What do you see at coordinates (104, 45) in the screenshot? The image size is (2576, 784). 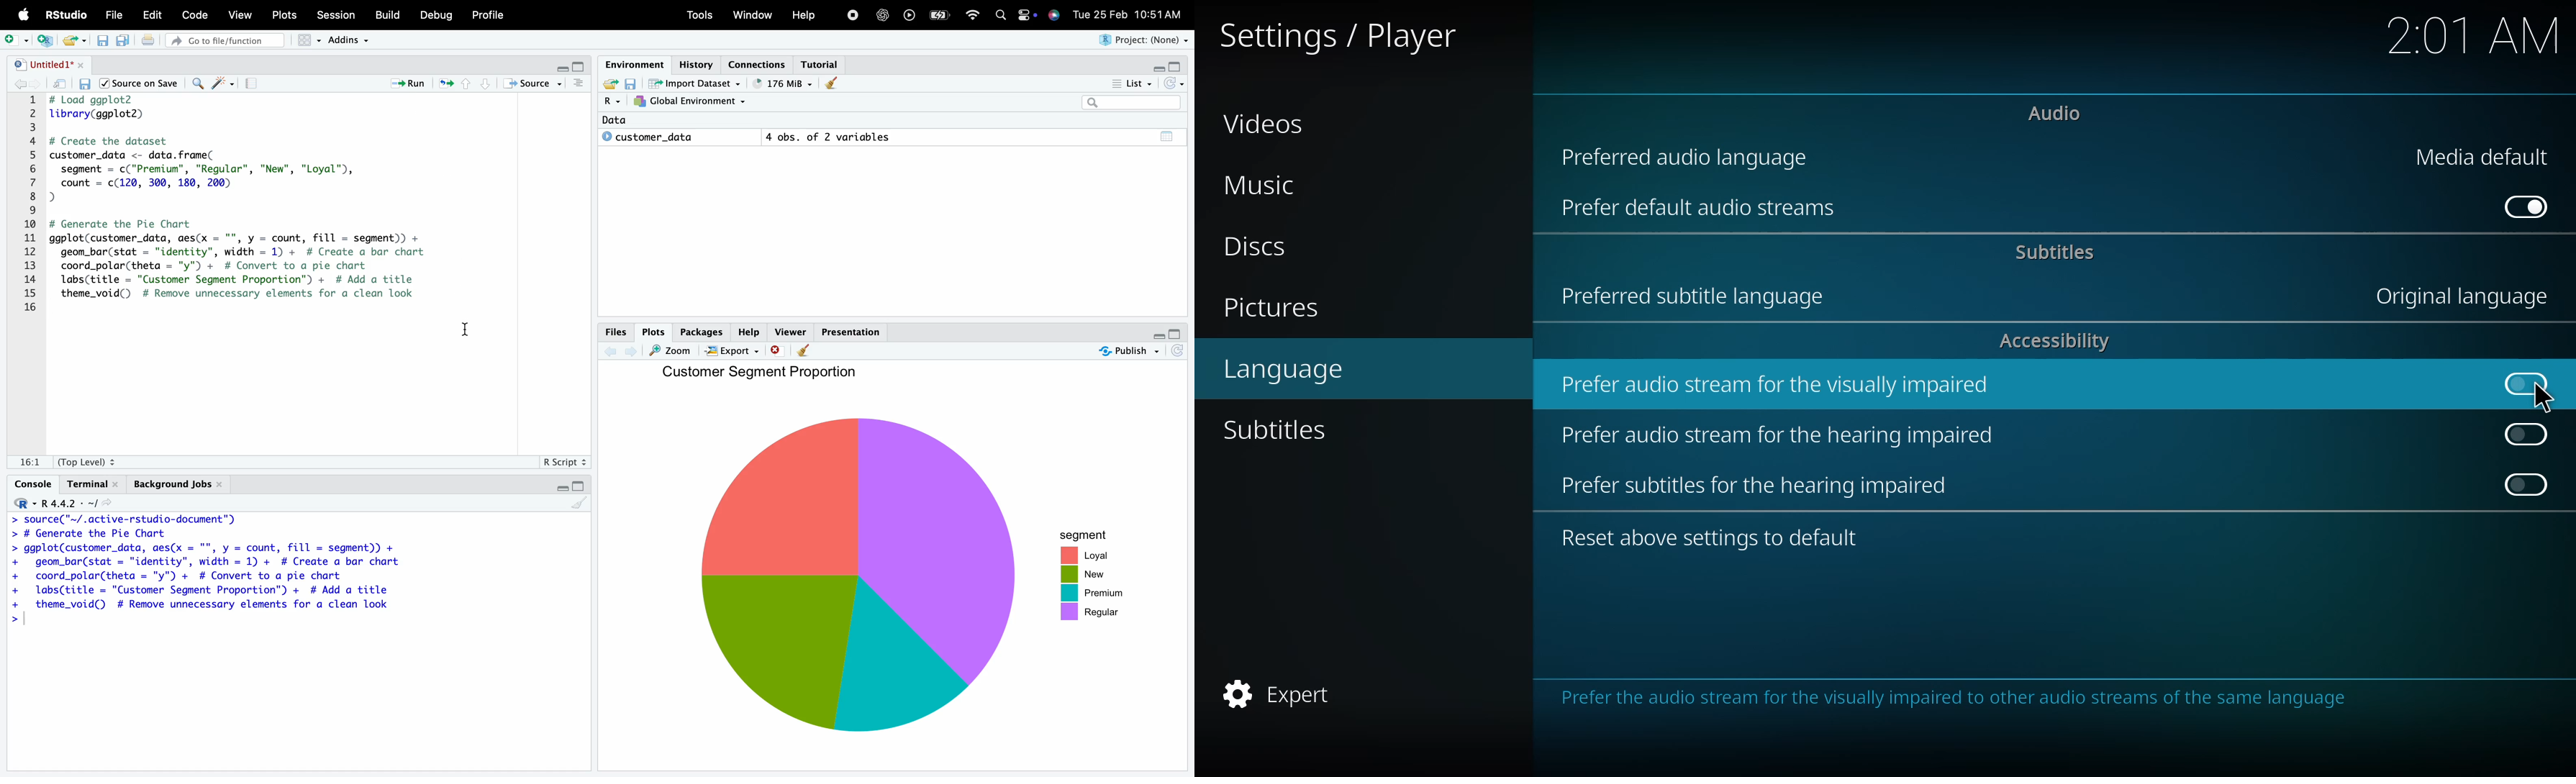 I see `save script` at bounding box center [104, 45].